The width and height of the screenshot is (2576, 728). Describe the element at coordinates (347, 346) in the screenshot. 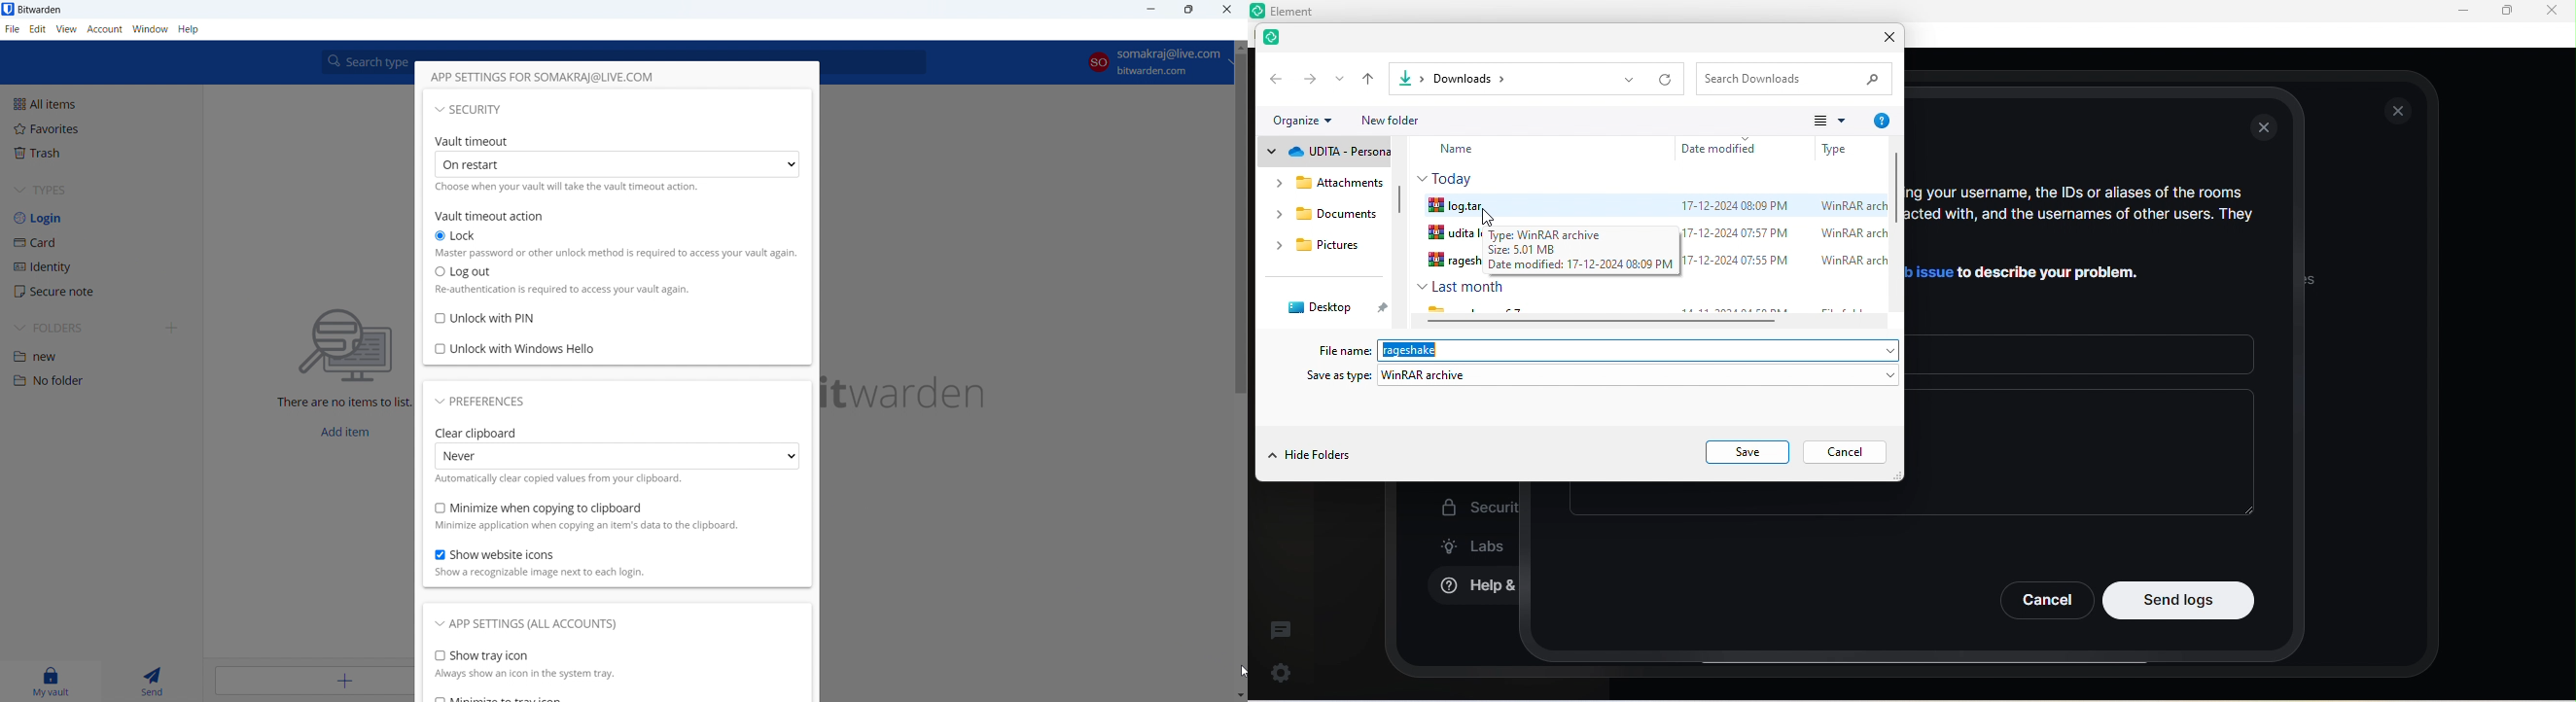

I see `searching for file vector icon` at that location.